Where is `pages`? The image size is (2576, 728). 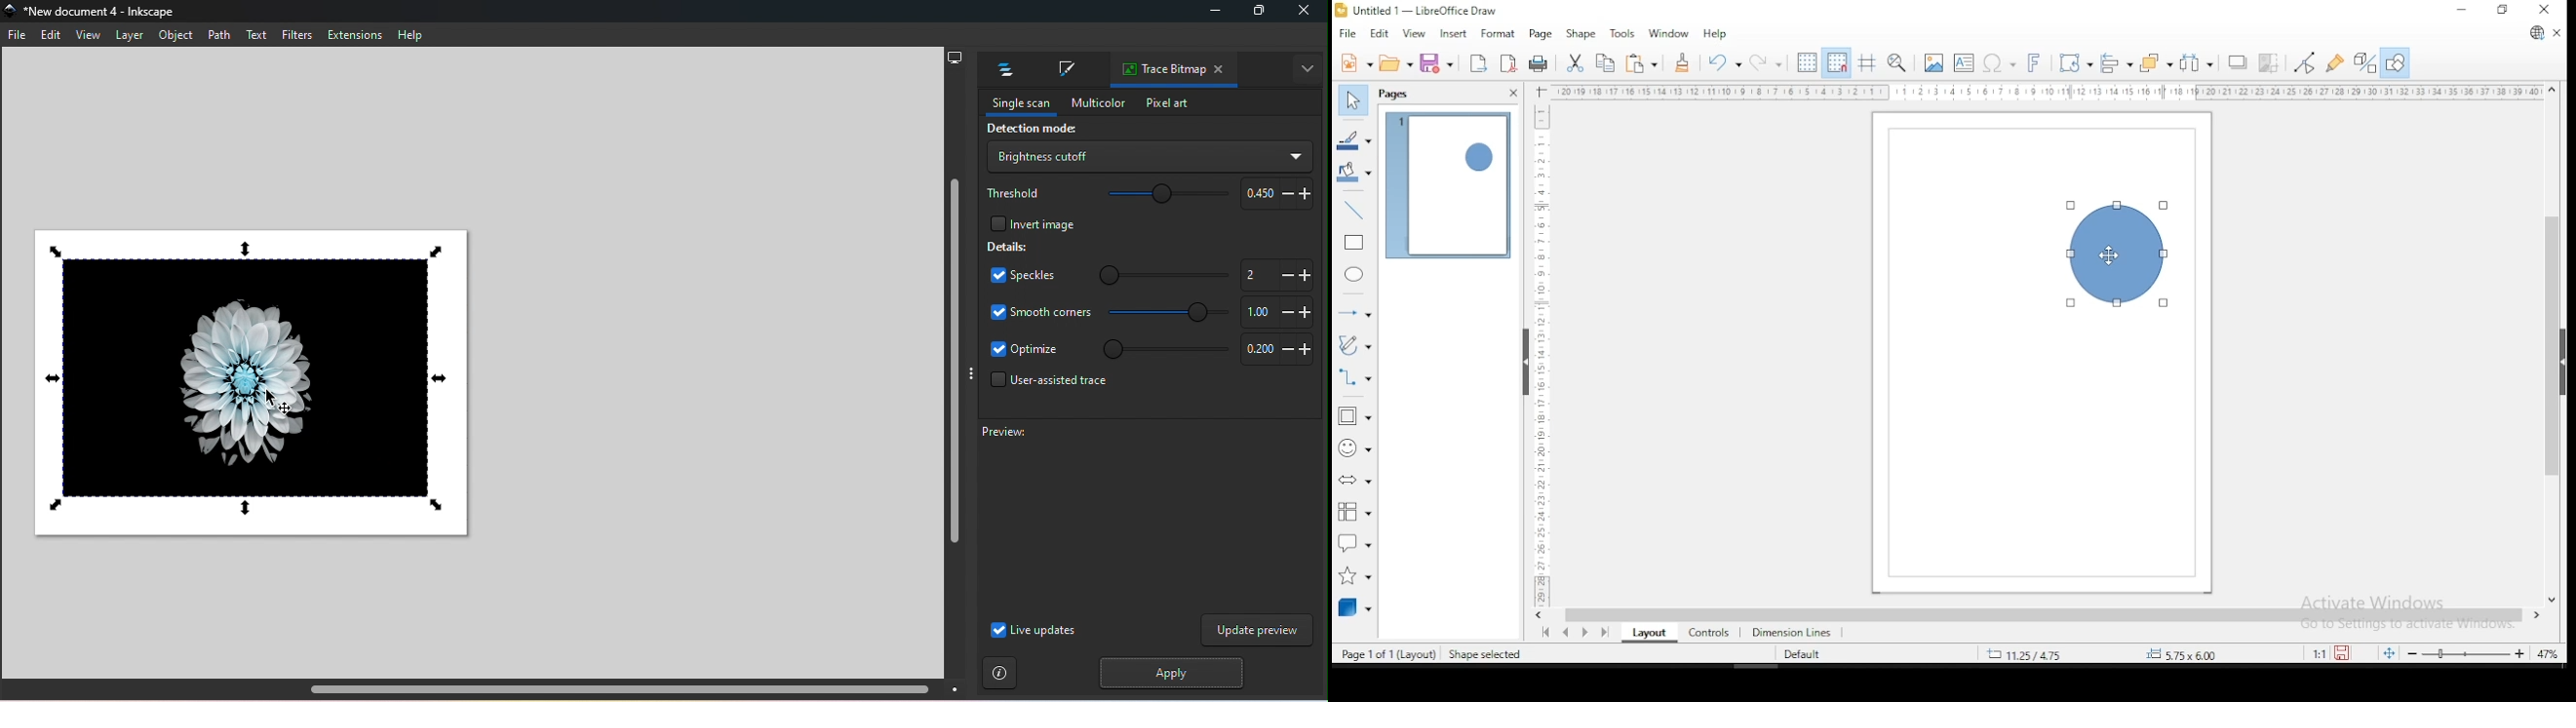
pages is located at coordinates (1396, 95).